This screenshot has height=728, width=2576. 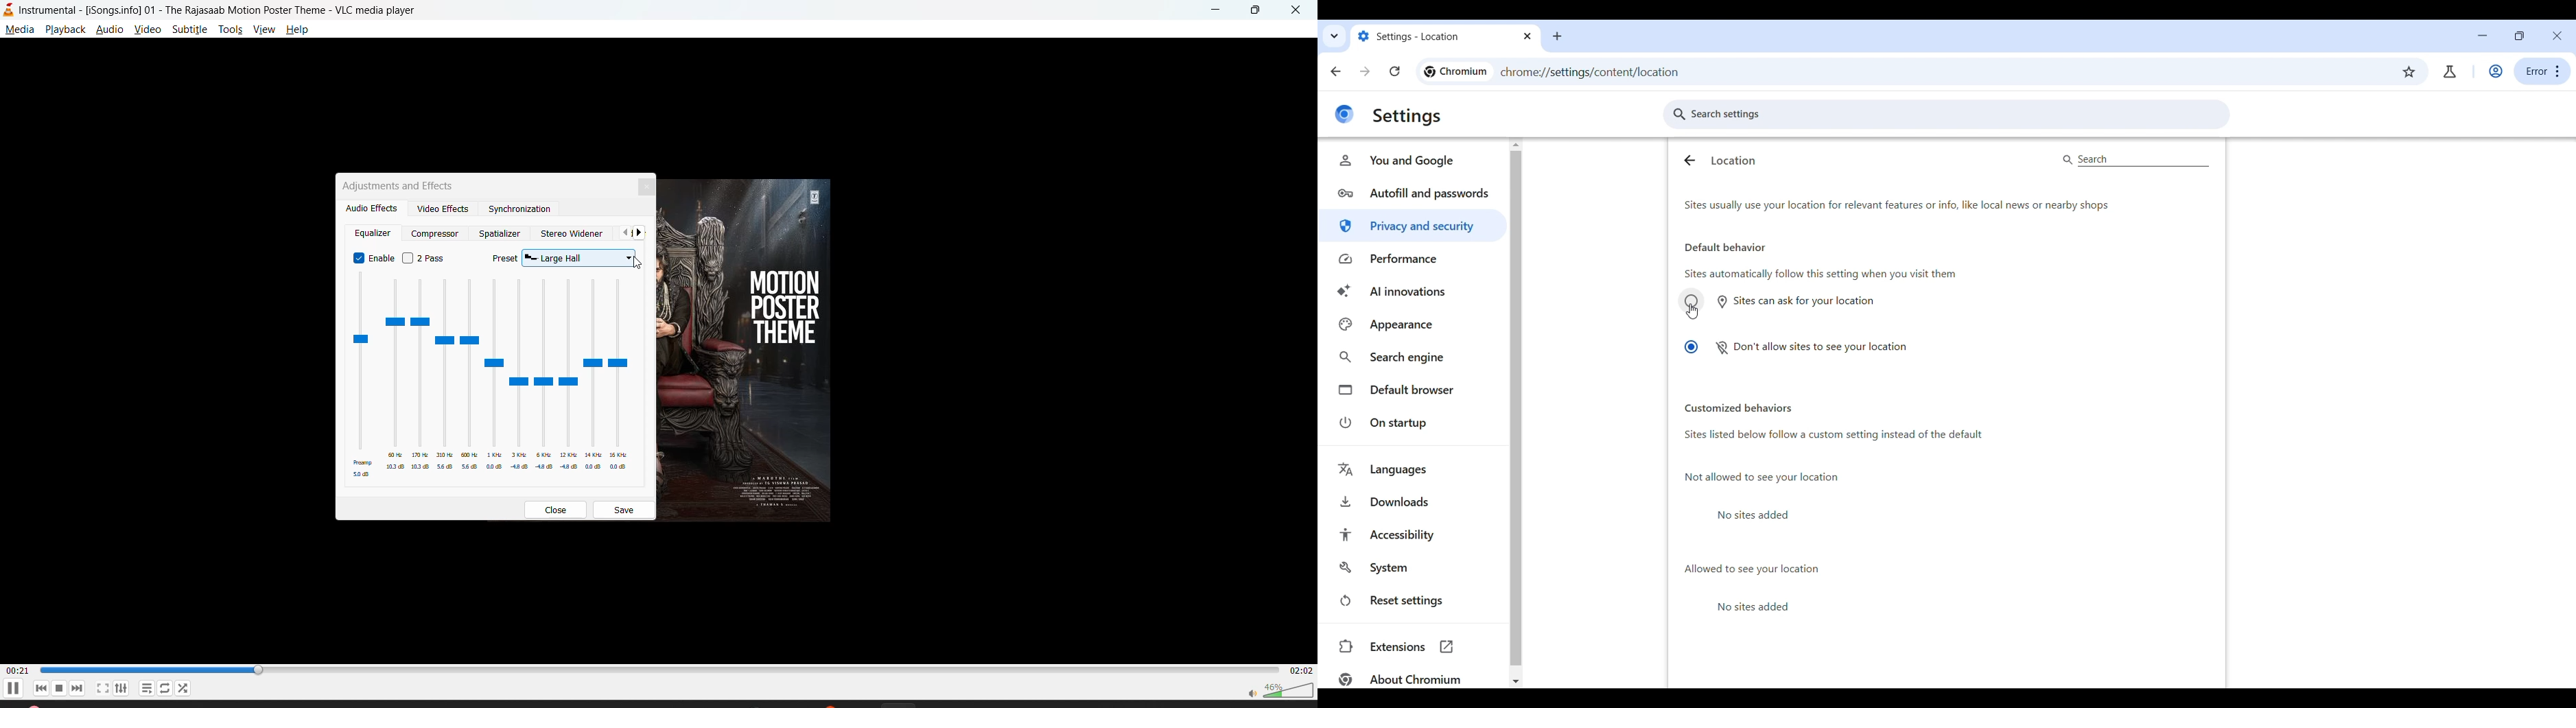 What do you see at coordinates (233, 28) in the screenshot?
I see `tools` at bounding box center [233, 28].